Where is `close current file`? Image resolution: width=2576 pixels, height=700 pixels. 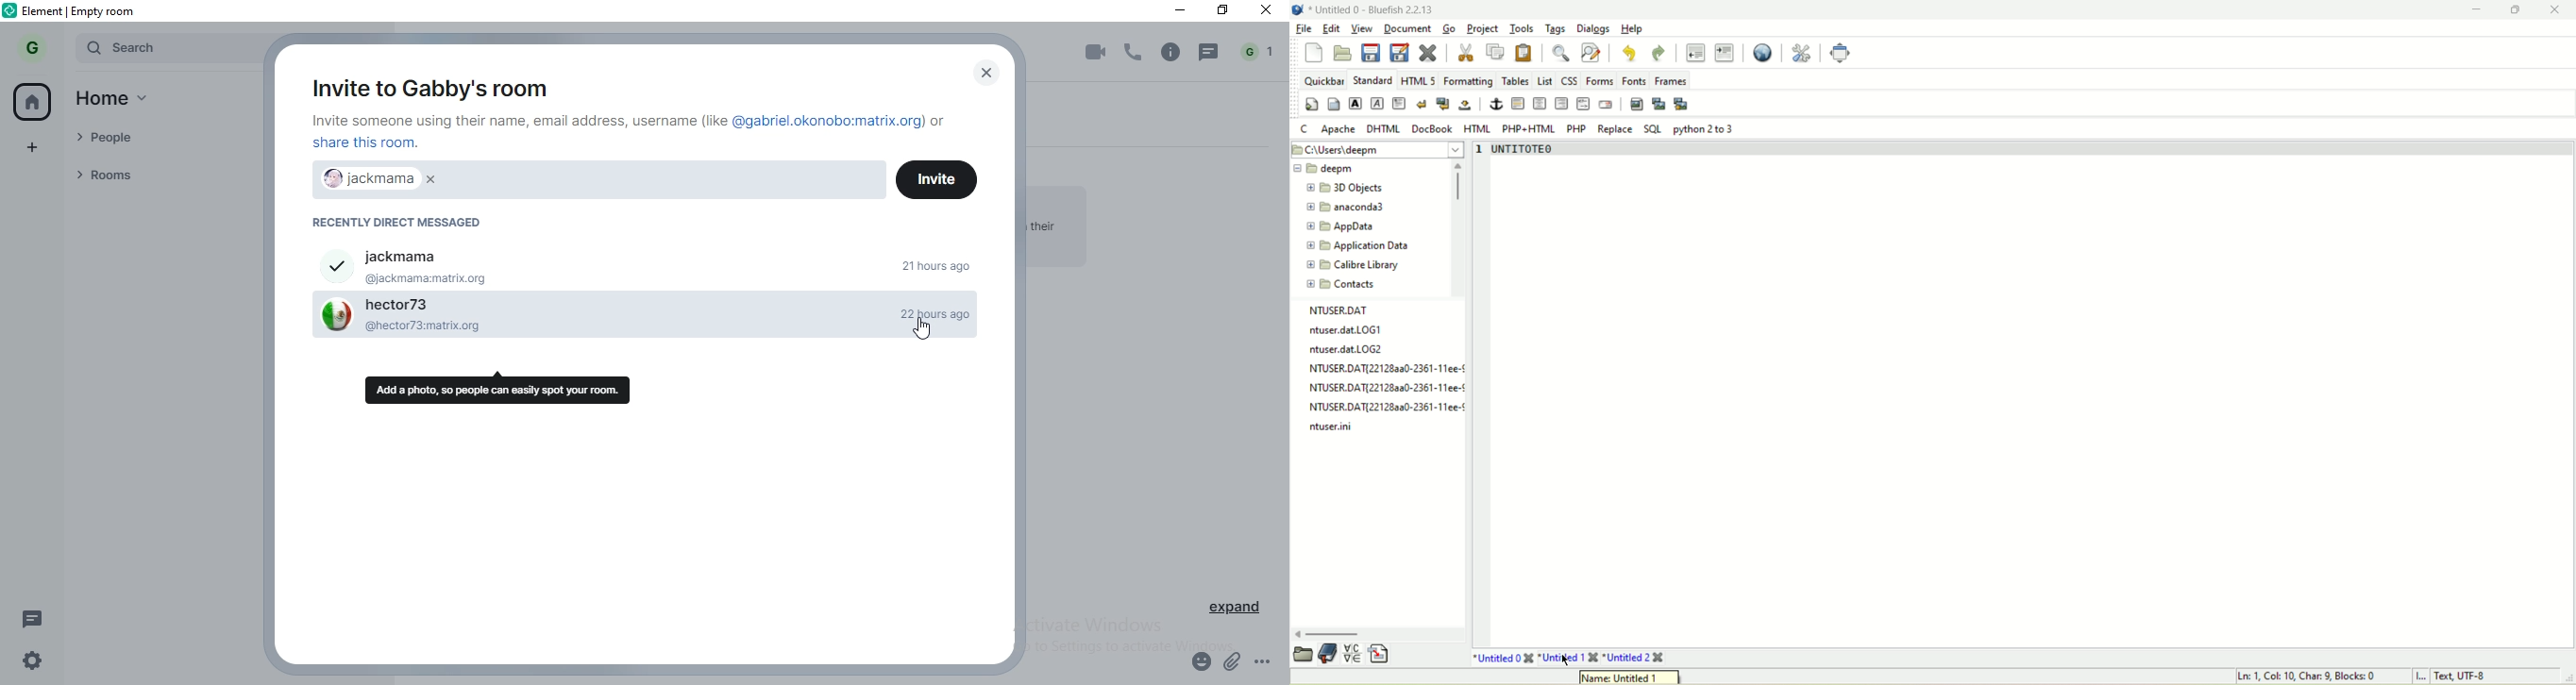 close current file is located at coordinates (1427, 54).